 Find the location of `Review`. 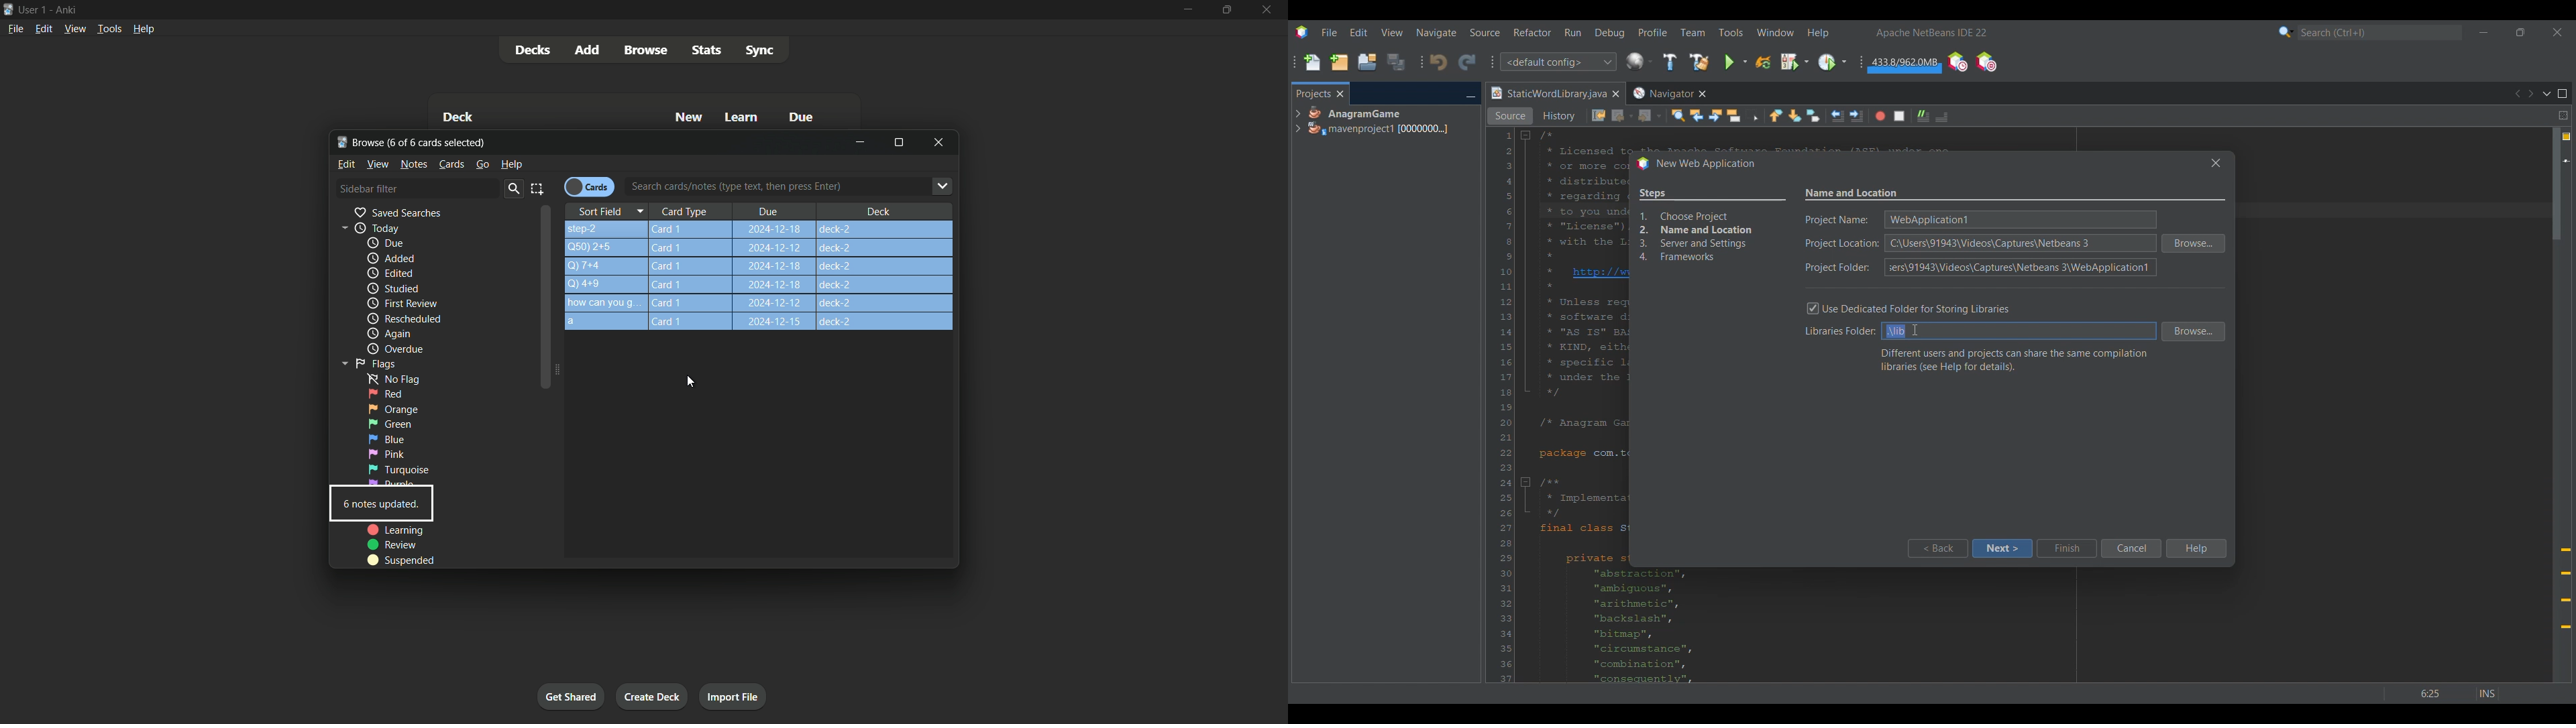

Review is located at coordinates (394, 544).